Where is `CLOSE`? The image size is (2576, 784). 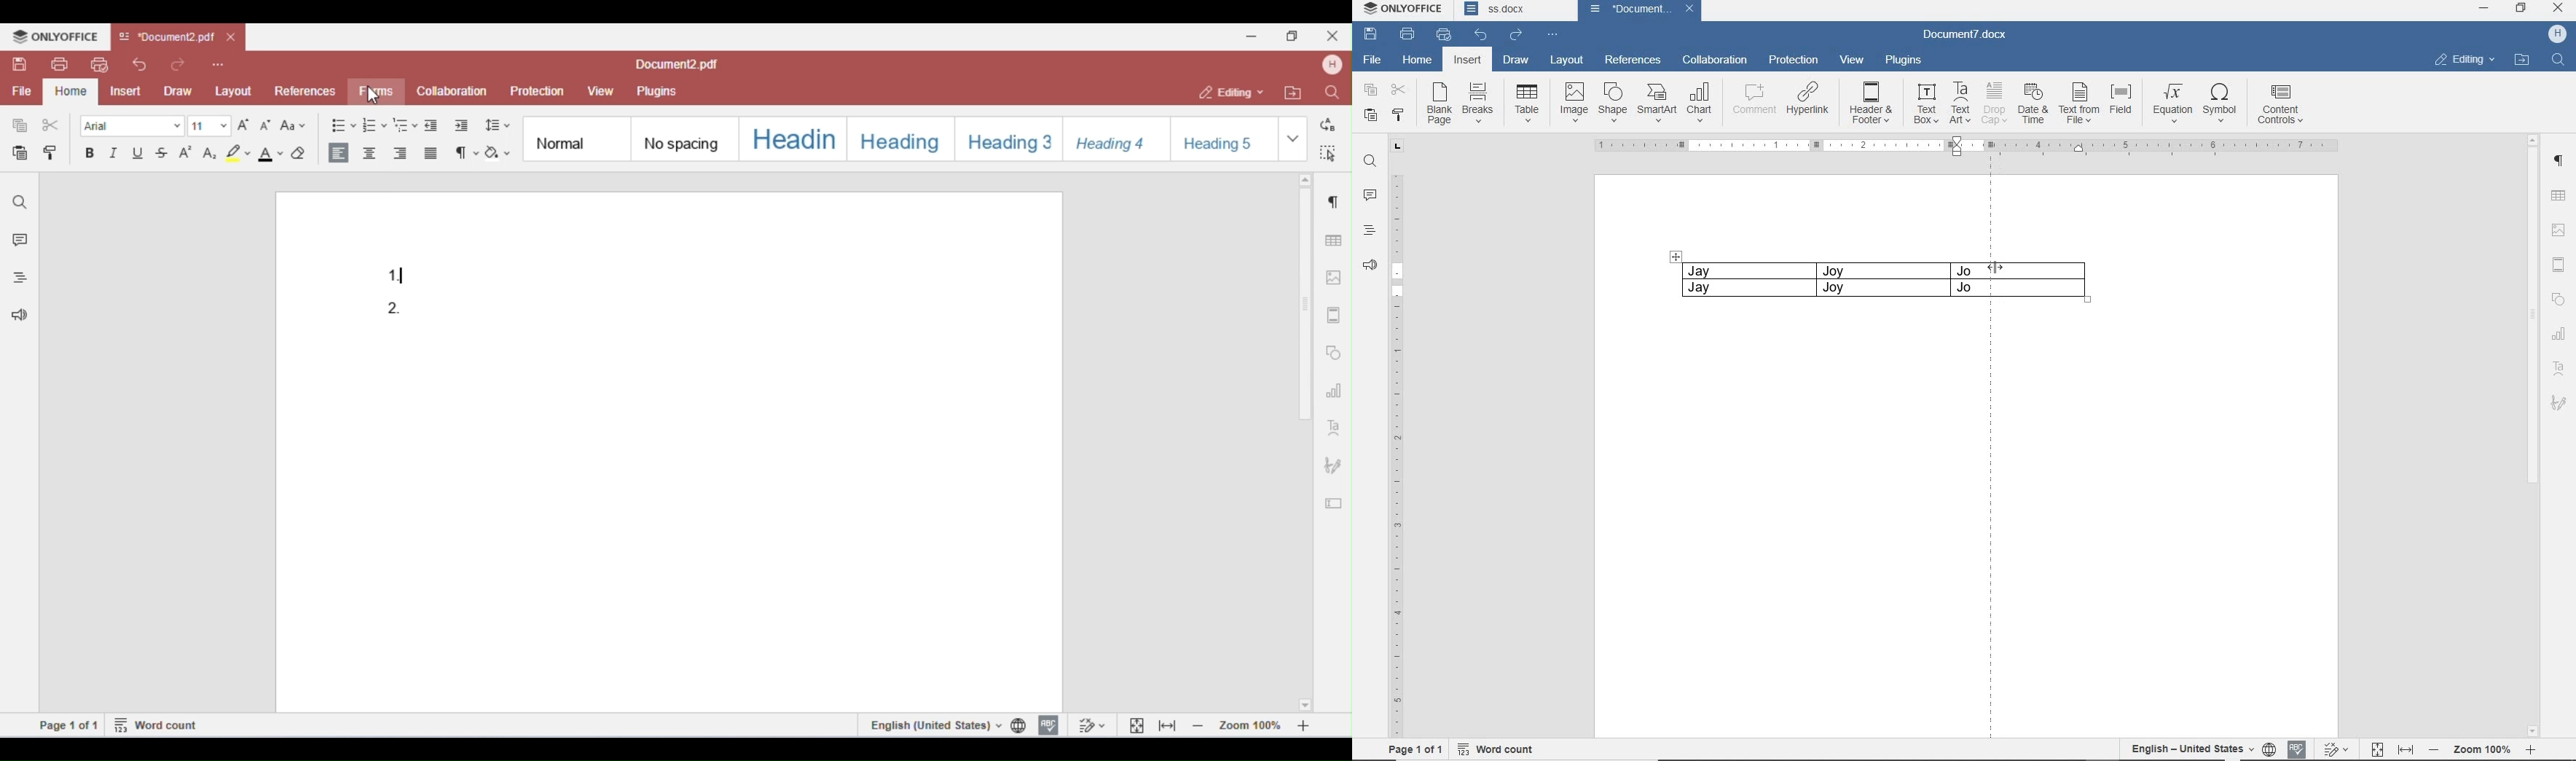 CLOSE is located at coordinates (2558, 9).